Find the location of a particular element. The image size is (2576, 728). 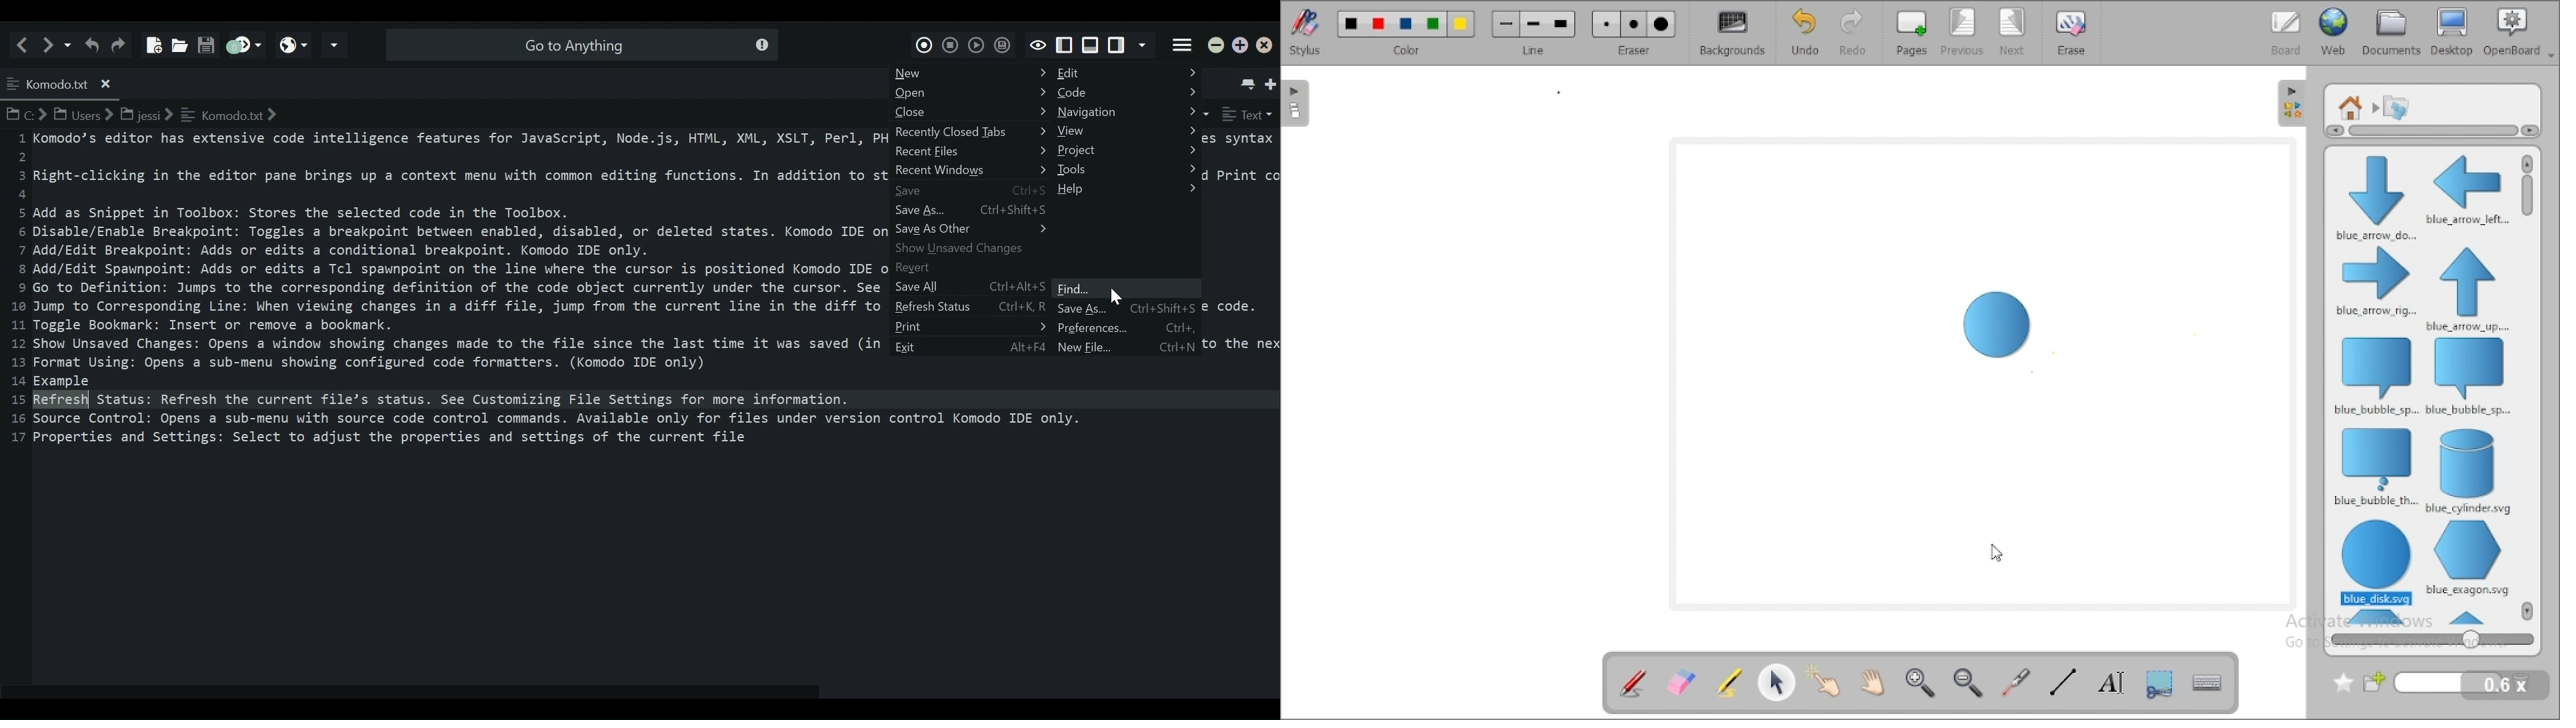

File Entry Pane is located at coordinates (442, 403).